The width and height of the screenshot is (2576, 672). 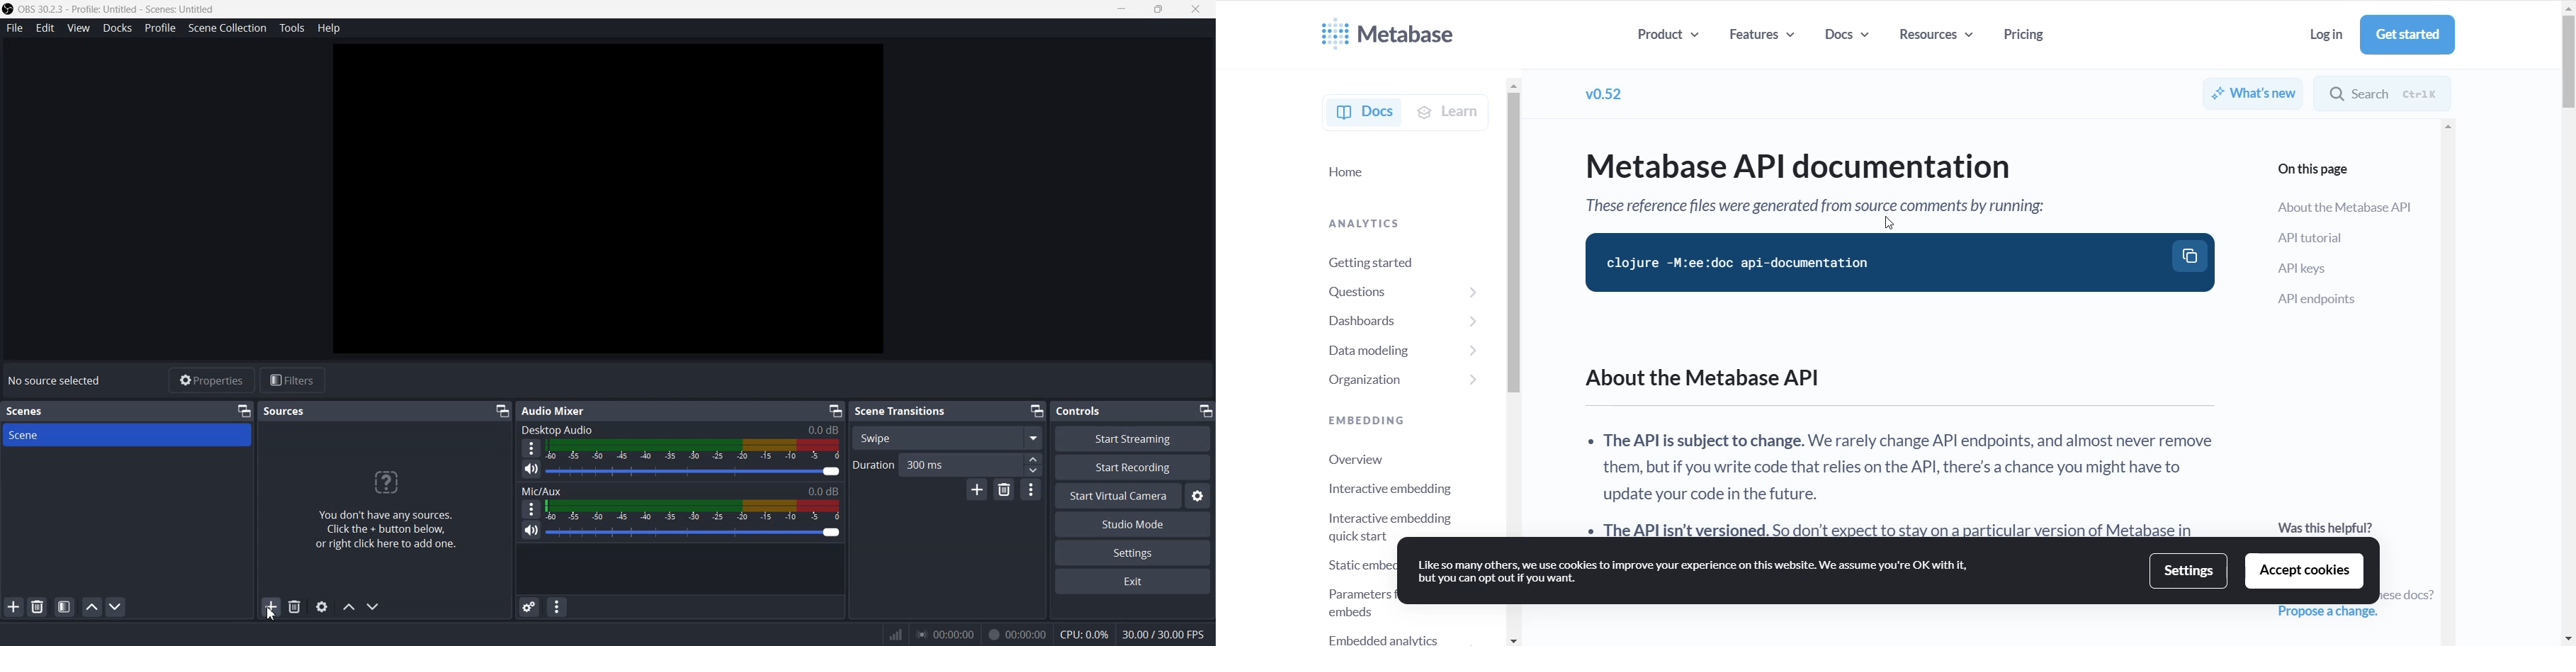 I want to click on Minimize, so click(x=244, y=411).